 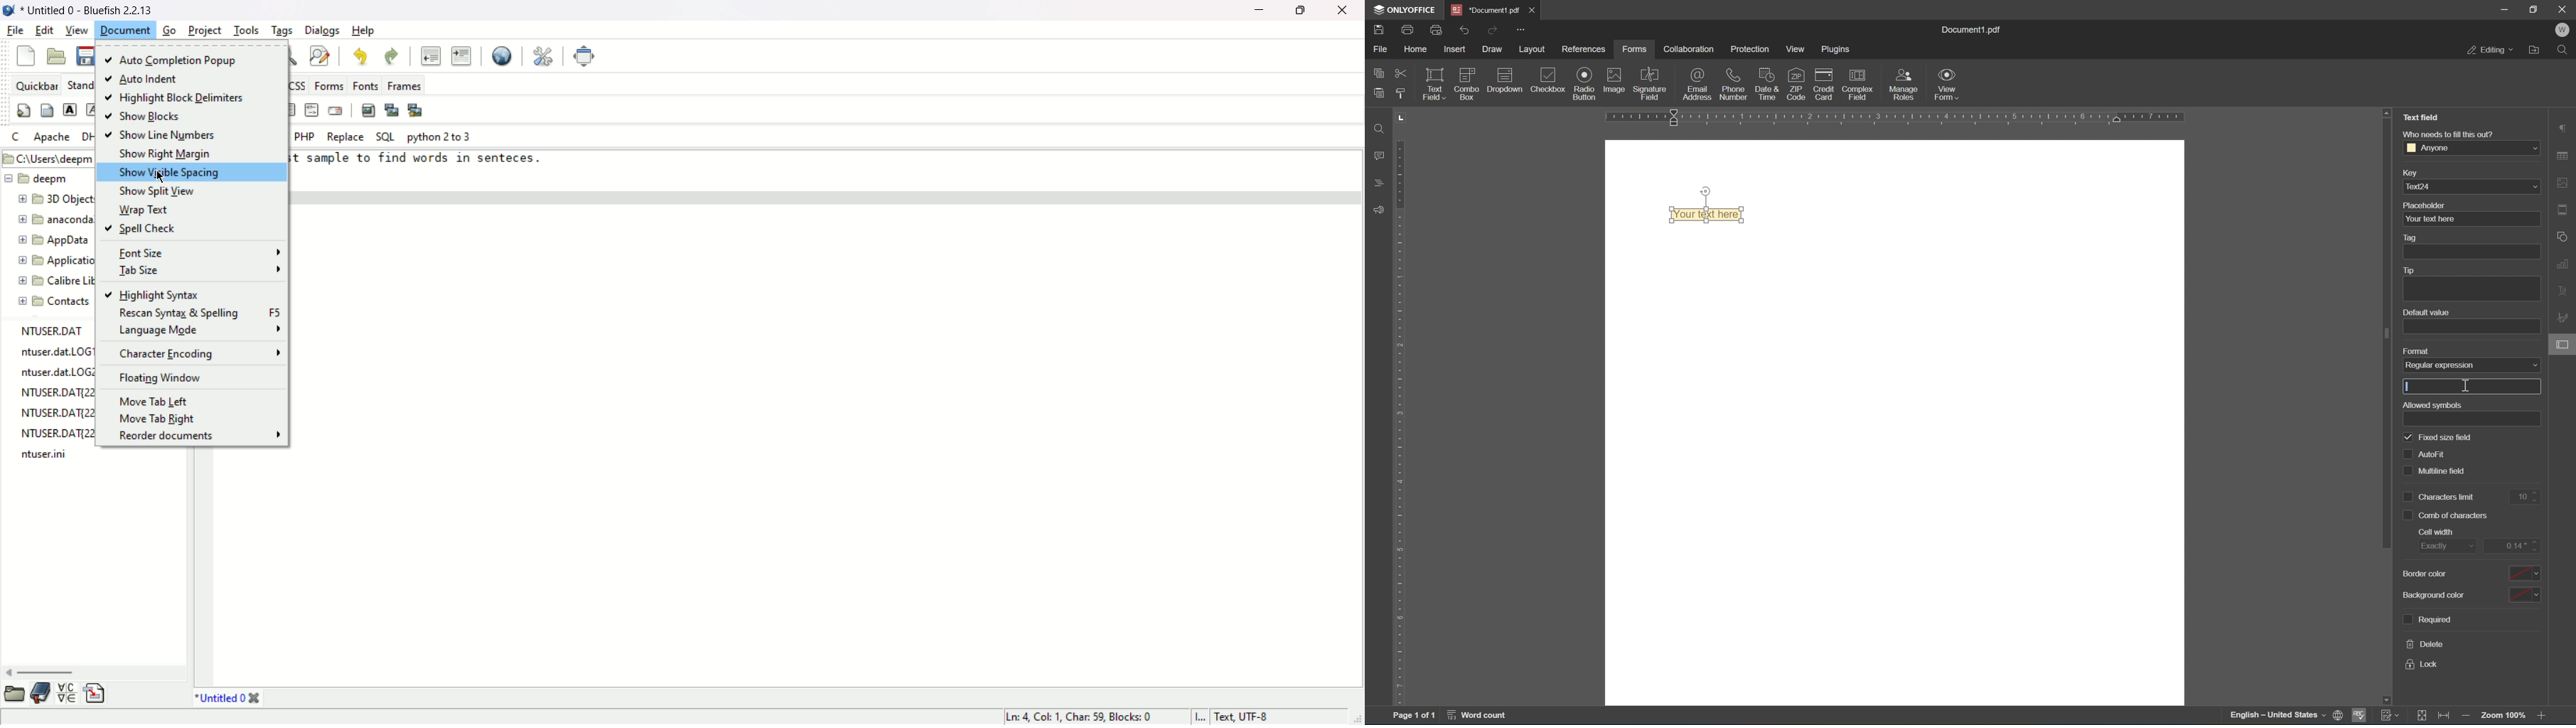 What do you see at coordinates (1343, 11) in the screenshot?
I see `close` at bounding box center [1343, 11].